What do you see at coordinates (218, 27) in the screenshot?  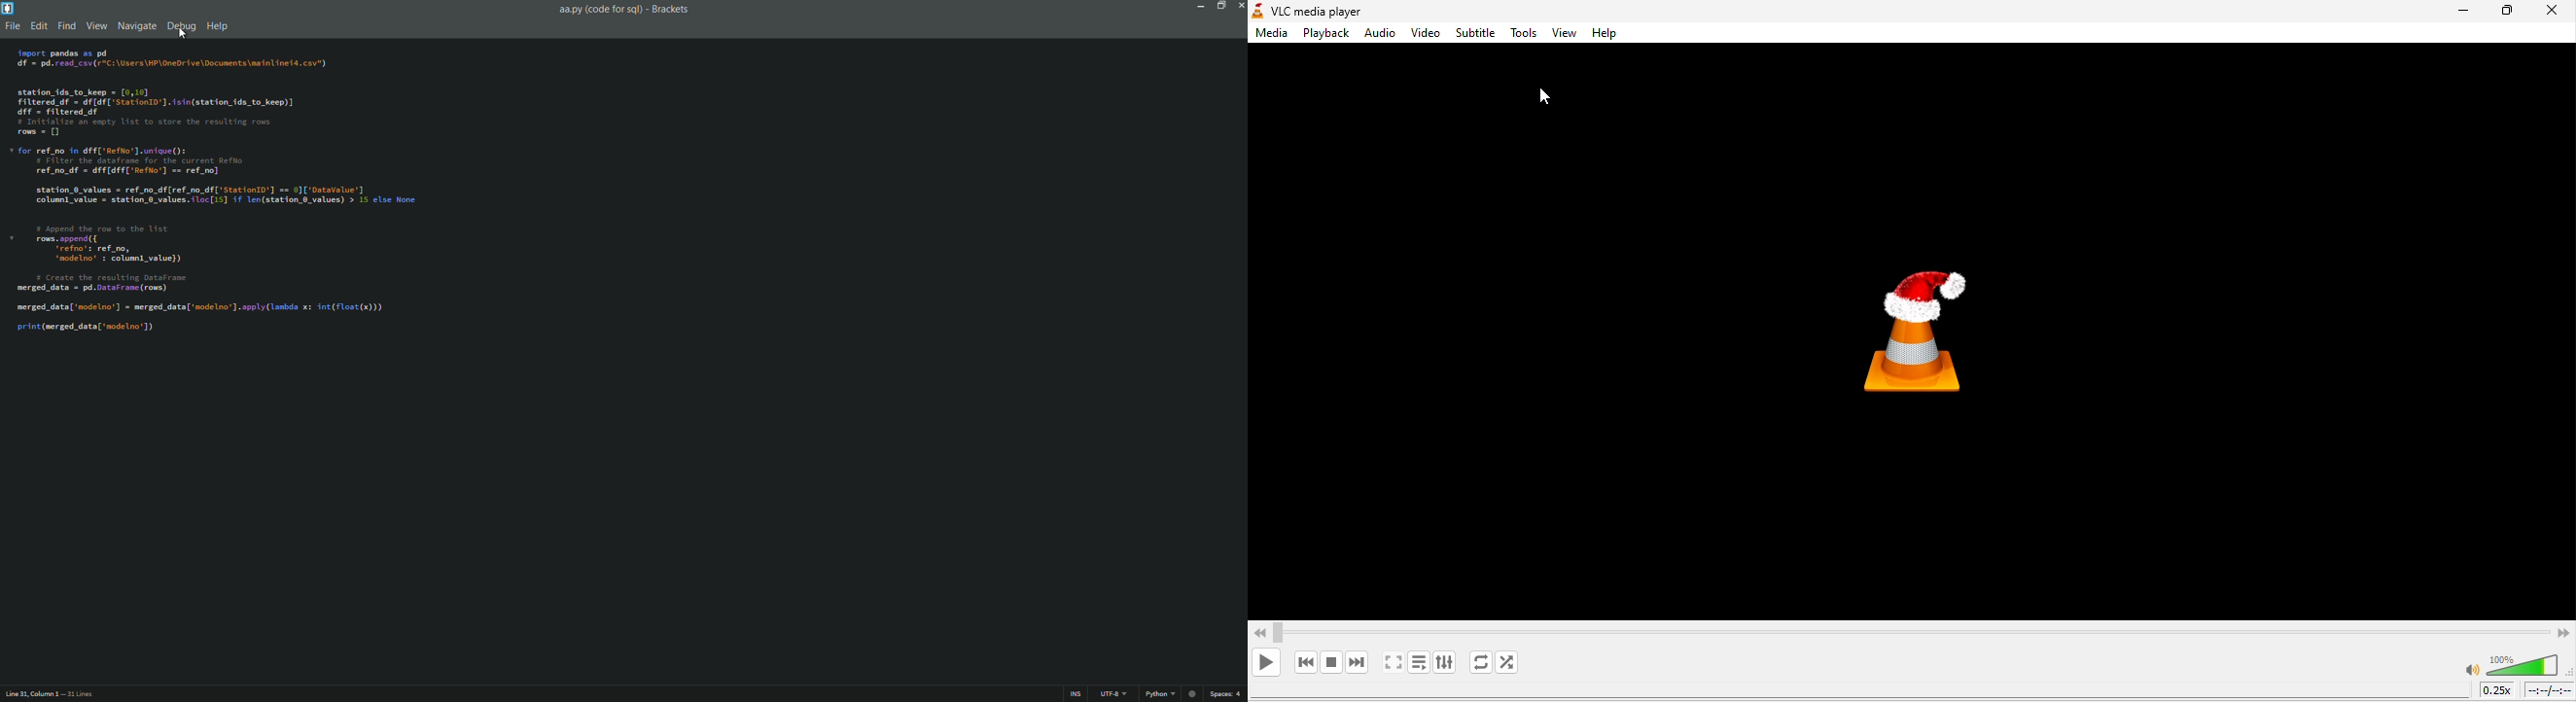 I see `Help menu` at bounding box center [218, 27].